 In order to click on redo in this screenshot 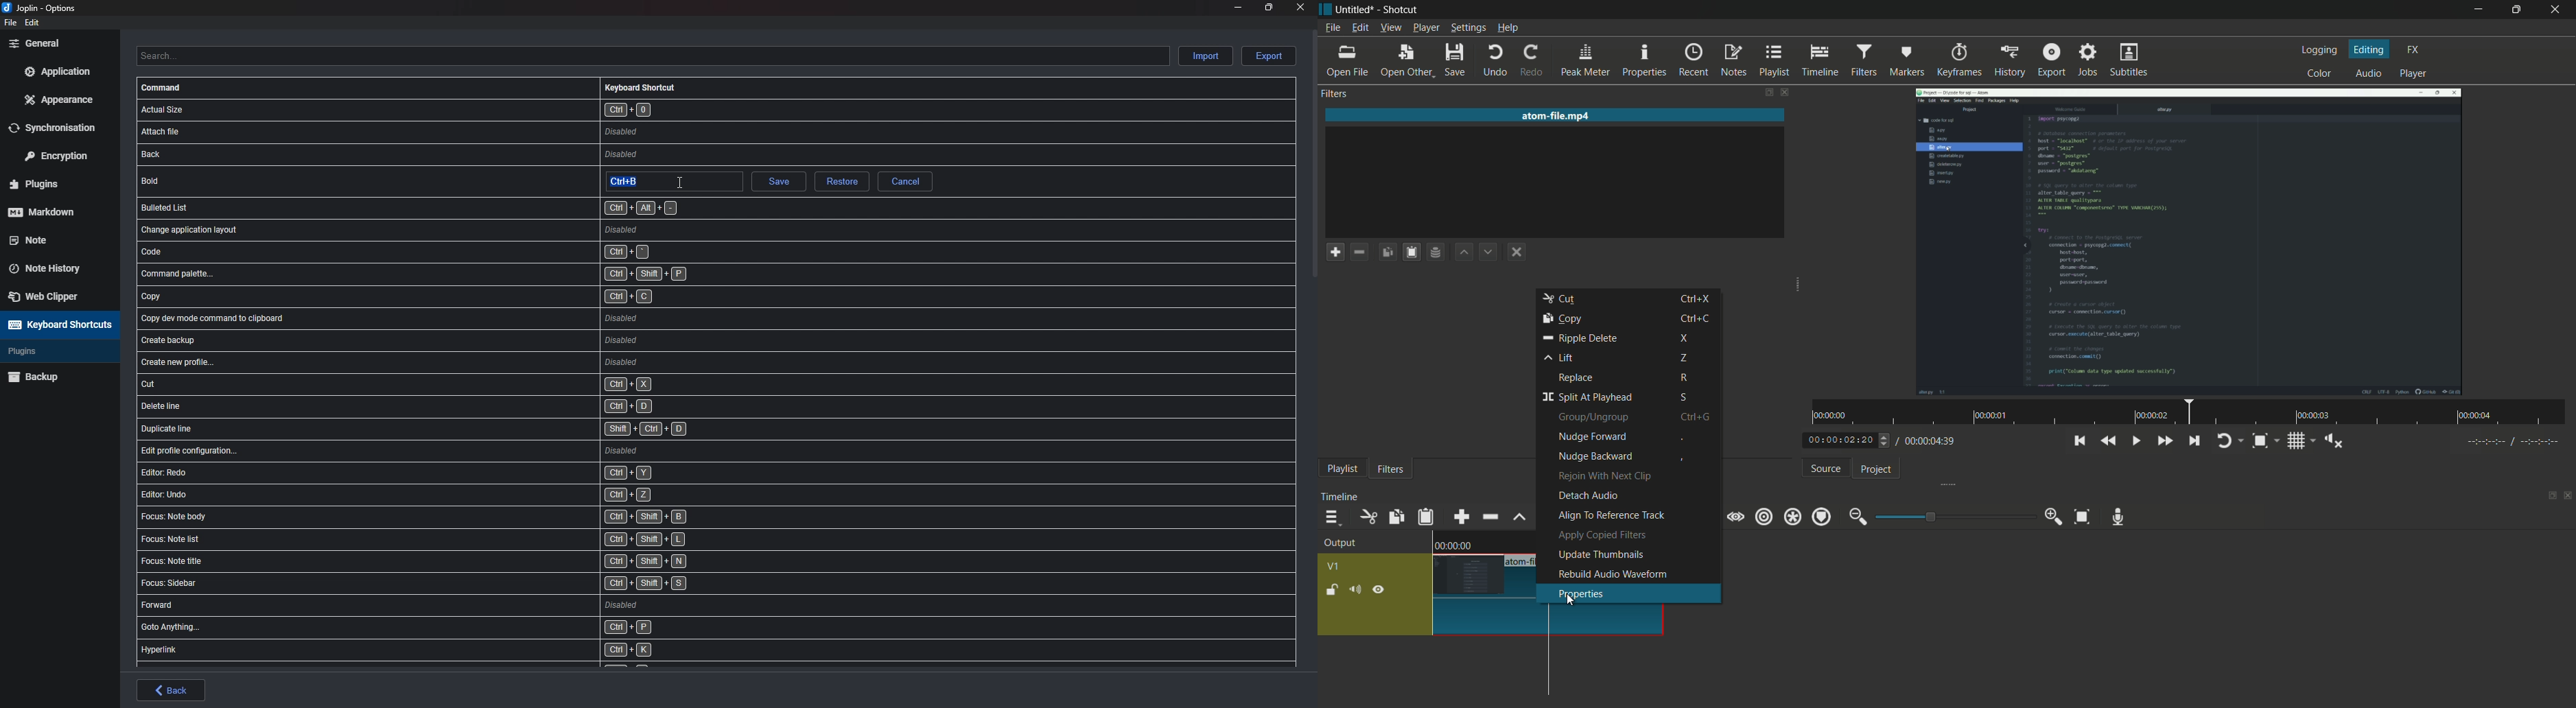, I will do `click(1533, 60)`.